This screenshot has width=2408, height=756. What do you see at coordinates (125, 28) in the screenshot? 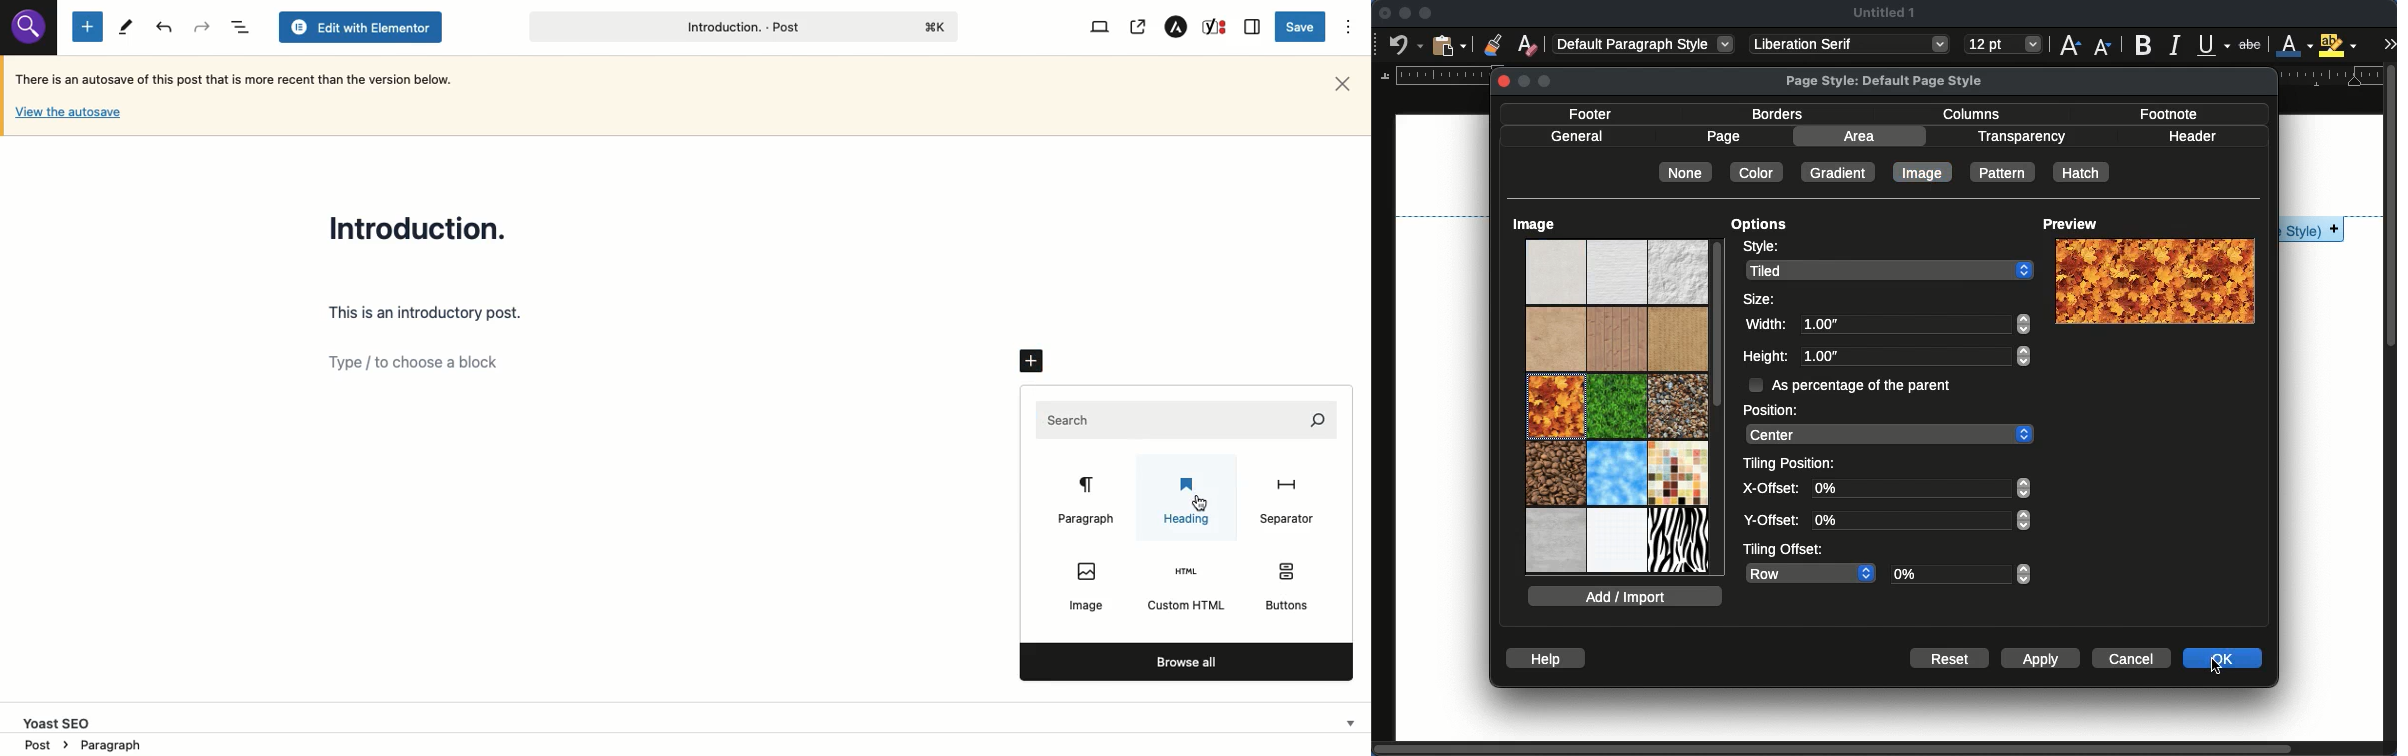
I see `Tools` at bounding box center [125, 28].